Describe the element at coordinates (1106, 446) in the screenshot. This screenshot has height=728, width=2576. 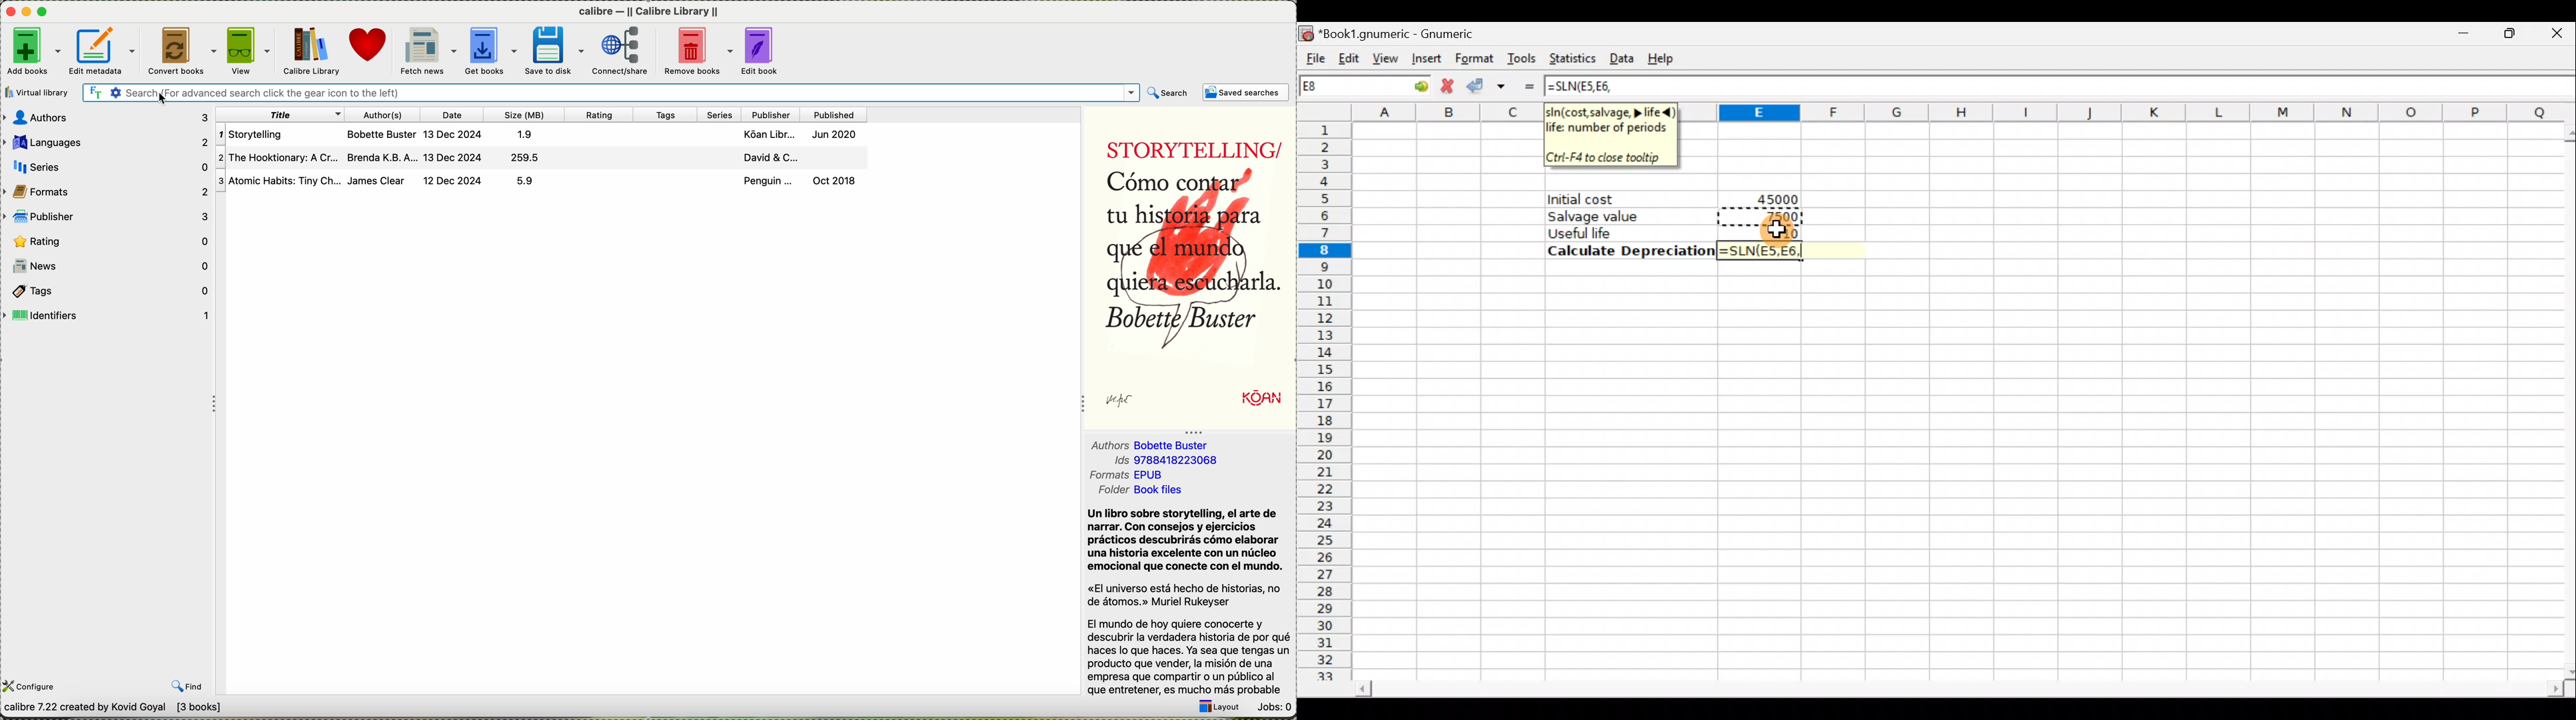
I see `authors` at that location.